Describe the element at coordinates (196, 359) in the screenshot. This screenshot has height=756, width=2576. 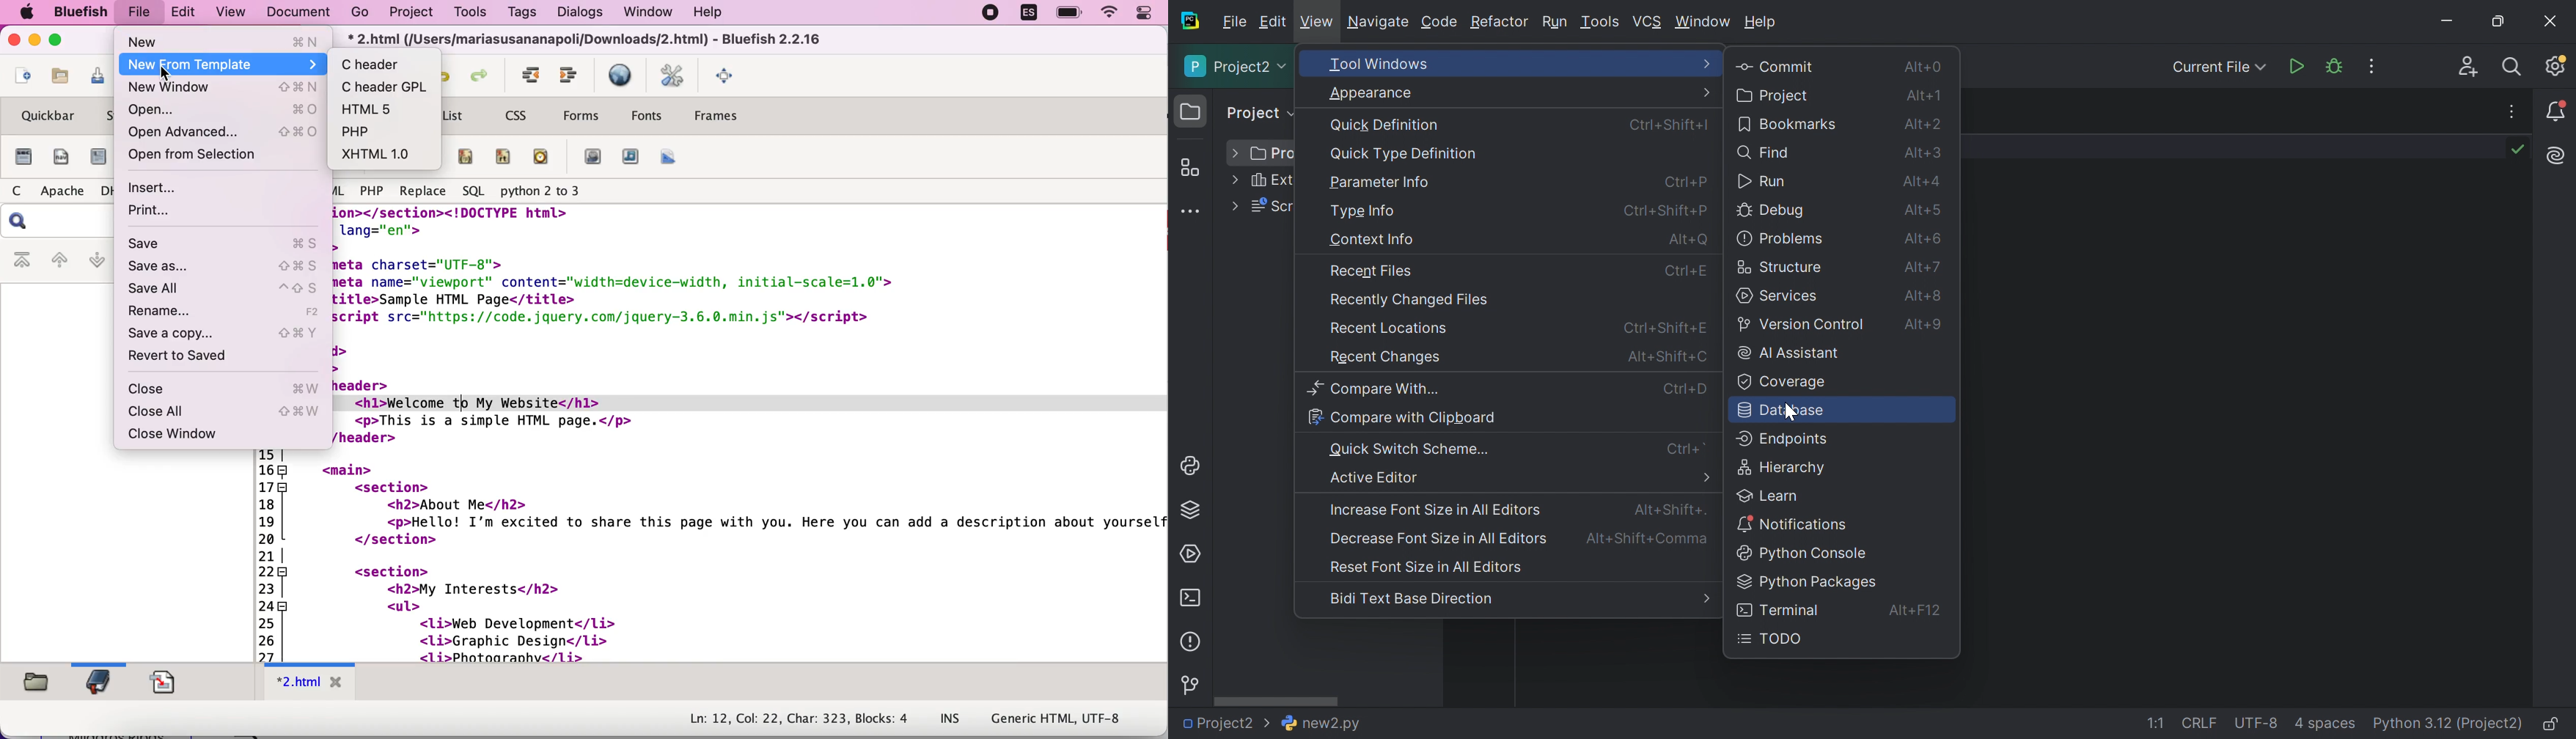
I see `revert to saved` at that location.